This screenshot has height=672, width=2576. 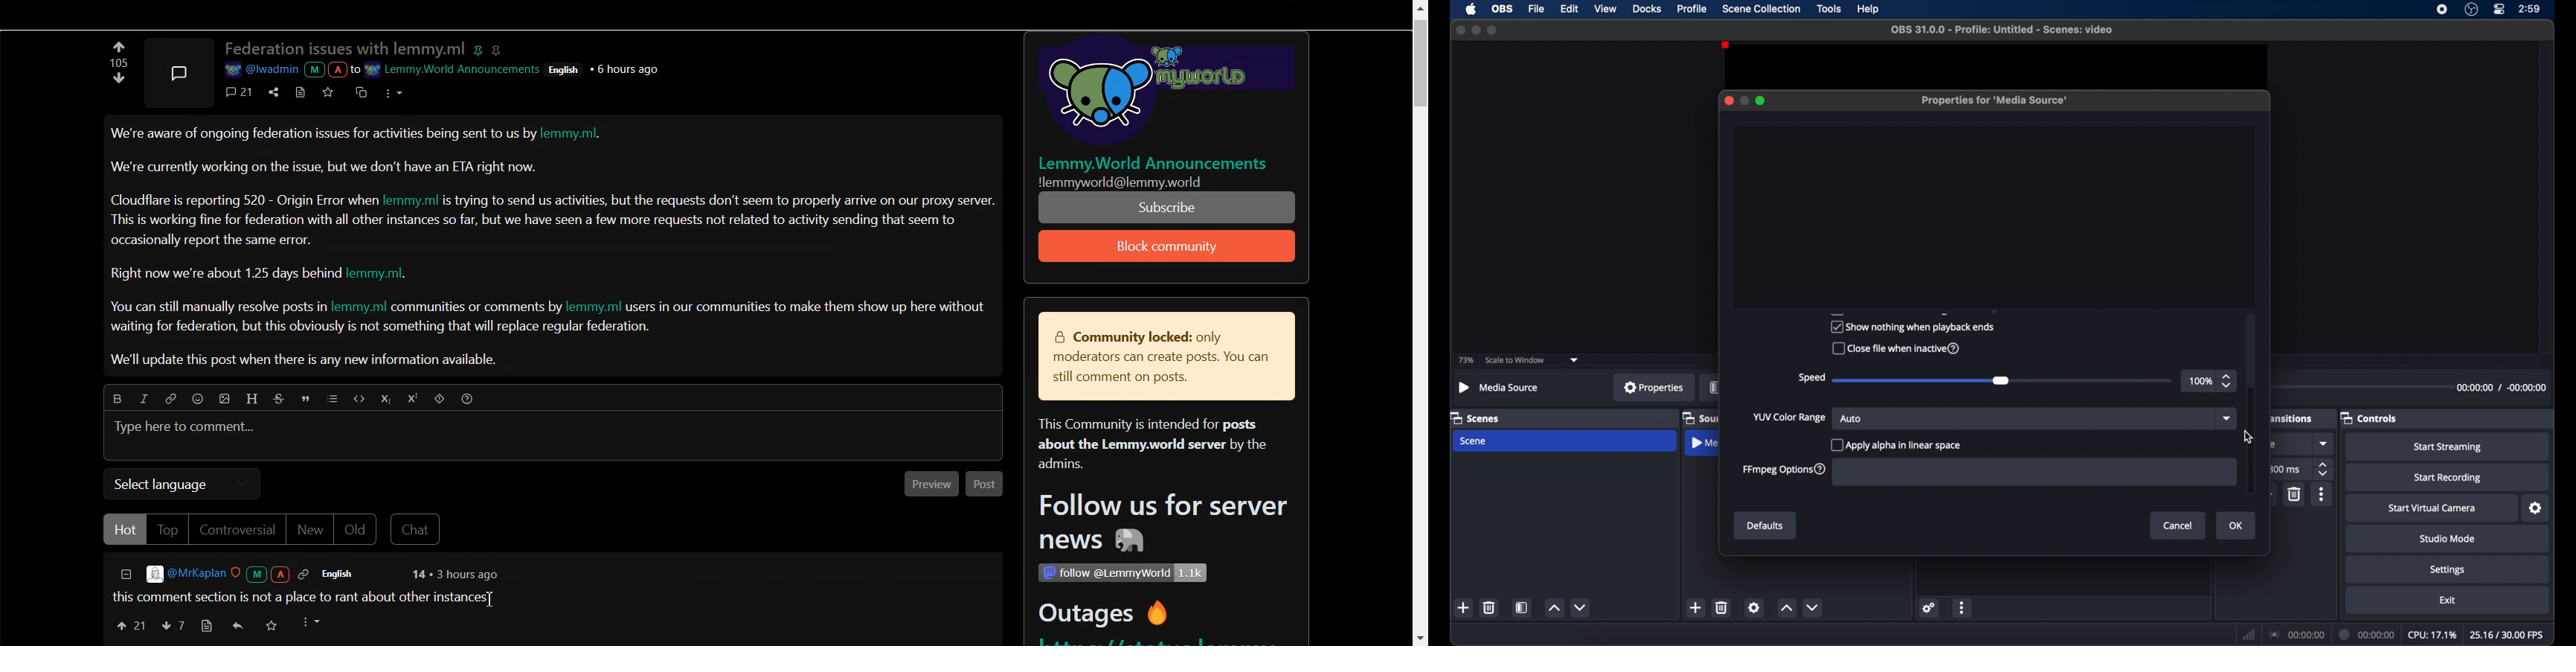 What do you see at coordinates (1896, 445) in the screenshot?
I see `apply alpha in linear space` at bounding box center [1896, 445].